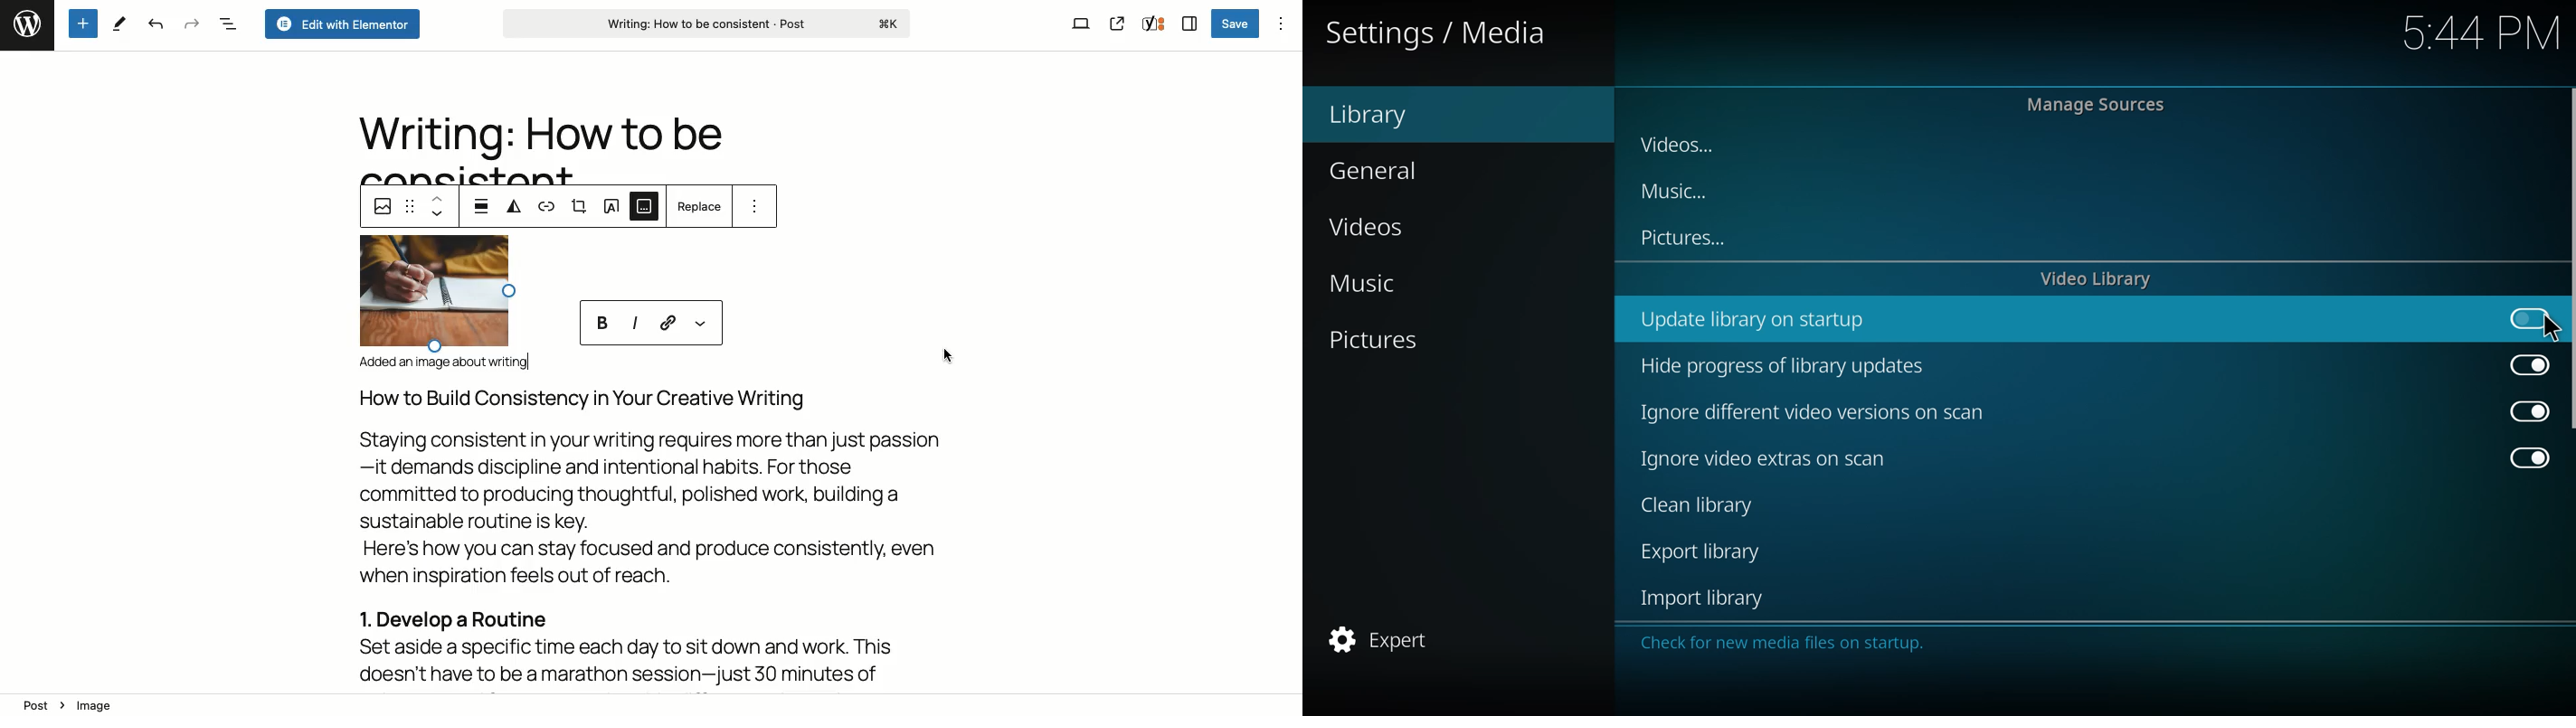 The height and width of the screenshot is (728, 2576). Describe the element at coordinates (1751, 320) in the screenshot. I see `update library on startup` at that location.